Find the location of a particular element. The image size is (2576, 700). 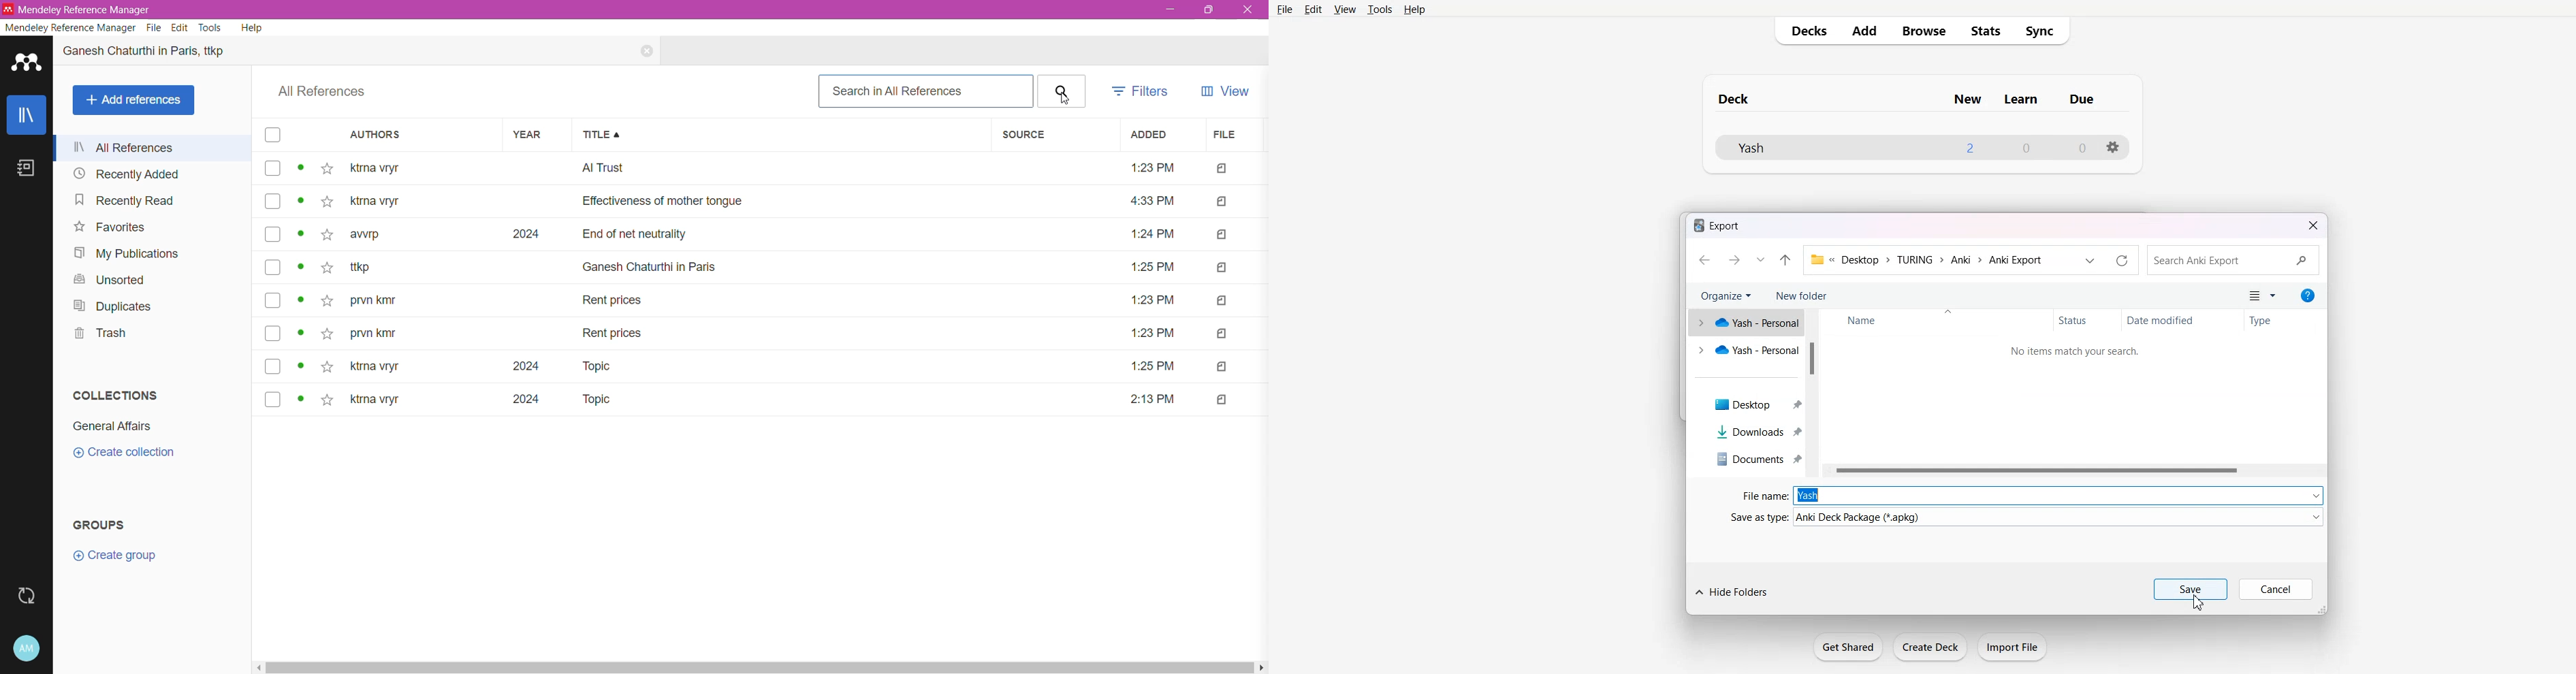

Get Shared is located at coordinates (1848, 647).